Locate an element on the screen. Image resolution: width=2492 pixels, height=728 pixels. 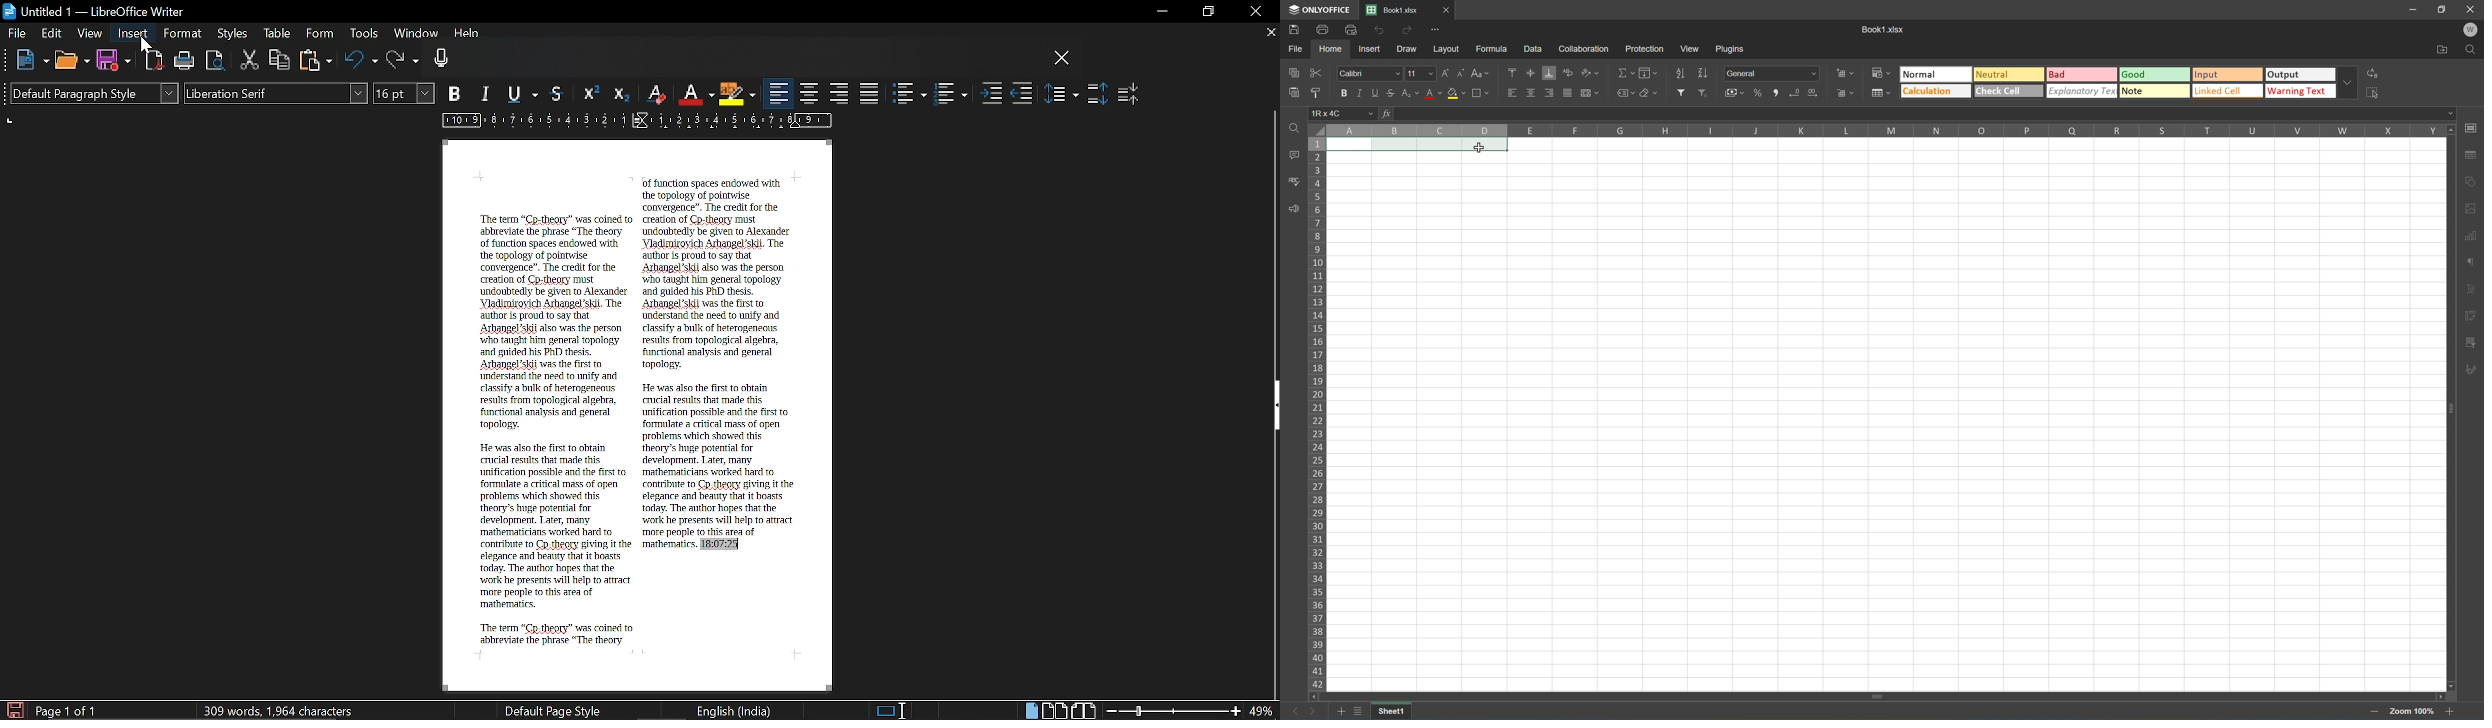
Signature settings is located at coordinates (2471, 374).